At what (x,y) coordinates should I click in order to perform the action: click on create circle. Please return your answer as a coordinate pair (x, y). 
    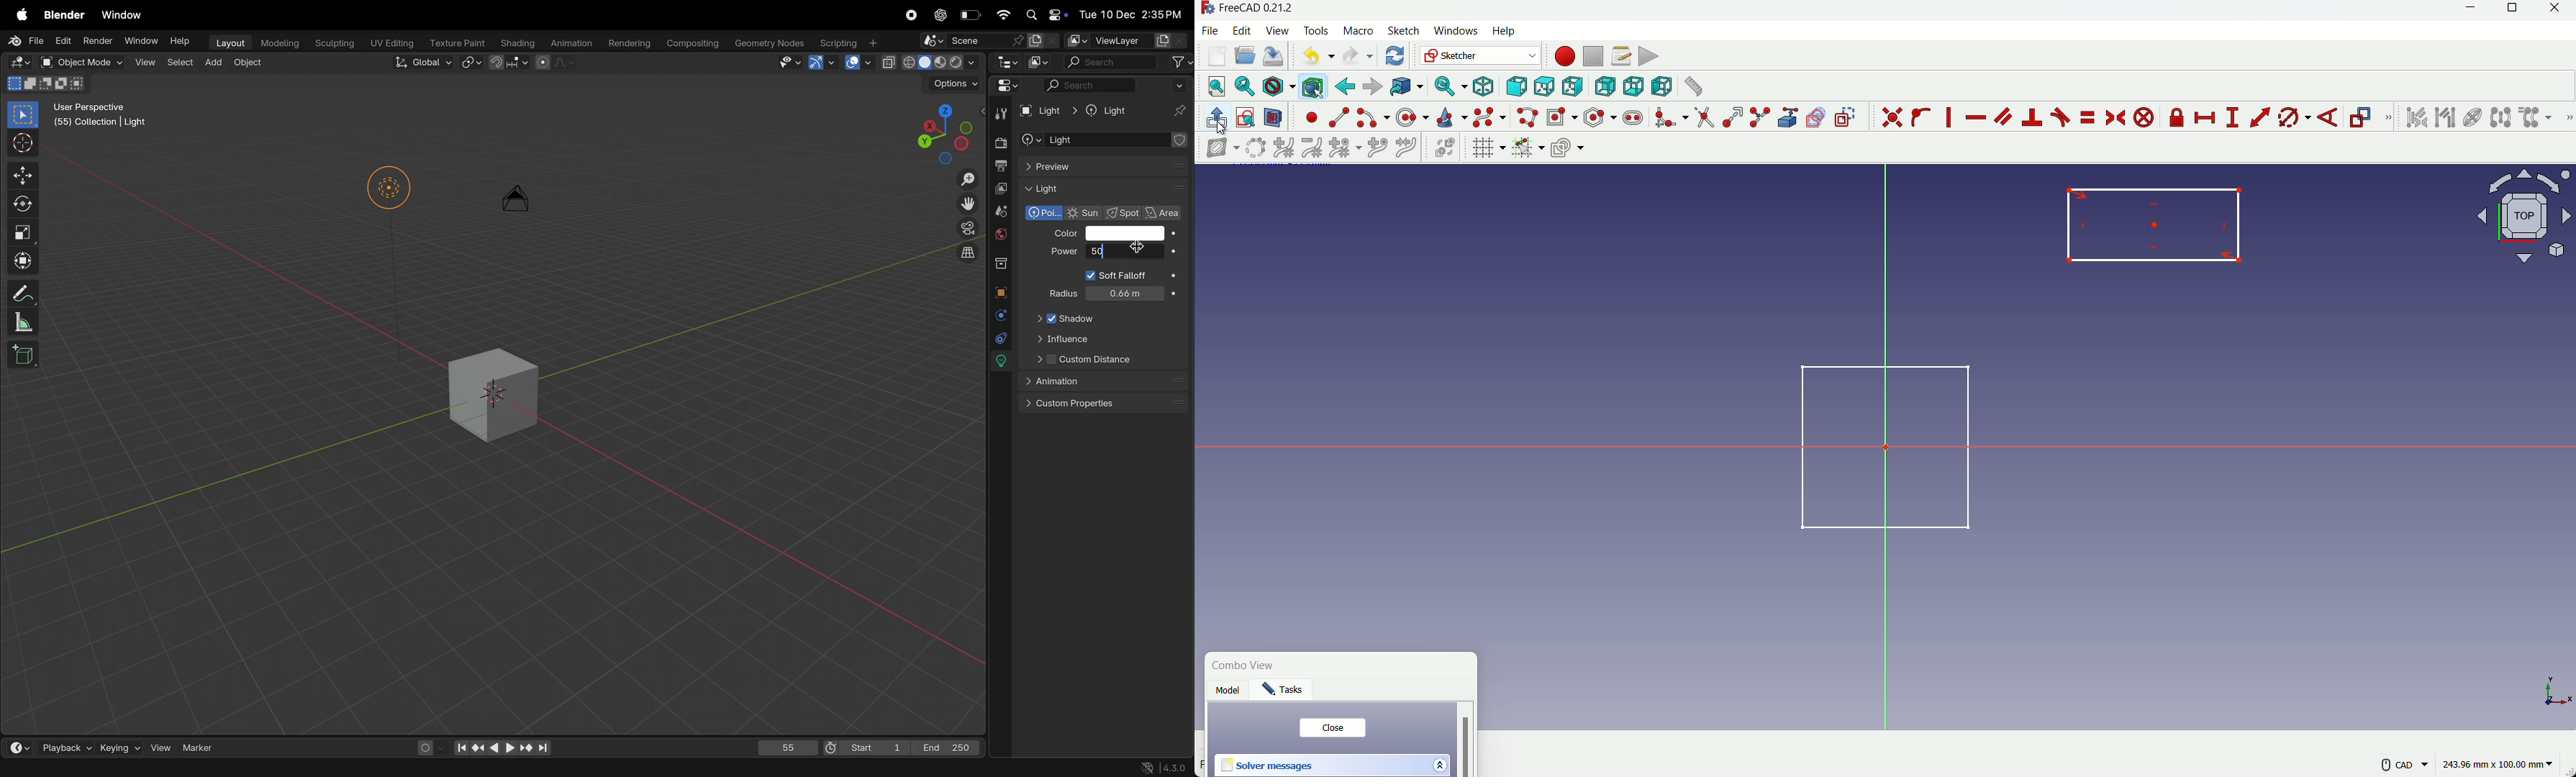
    Looking at the image, I should click on (1414, 117).